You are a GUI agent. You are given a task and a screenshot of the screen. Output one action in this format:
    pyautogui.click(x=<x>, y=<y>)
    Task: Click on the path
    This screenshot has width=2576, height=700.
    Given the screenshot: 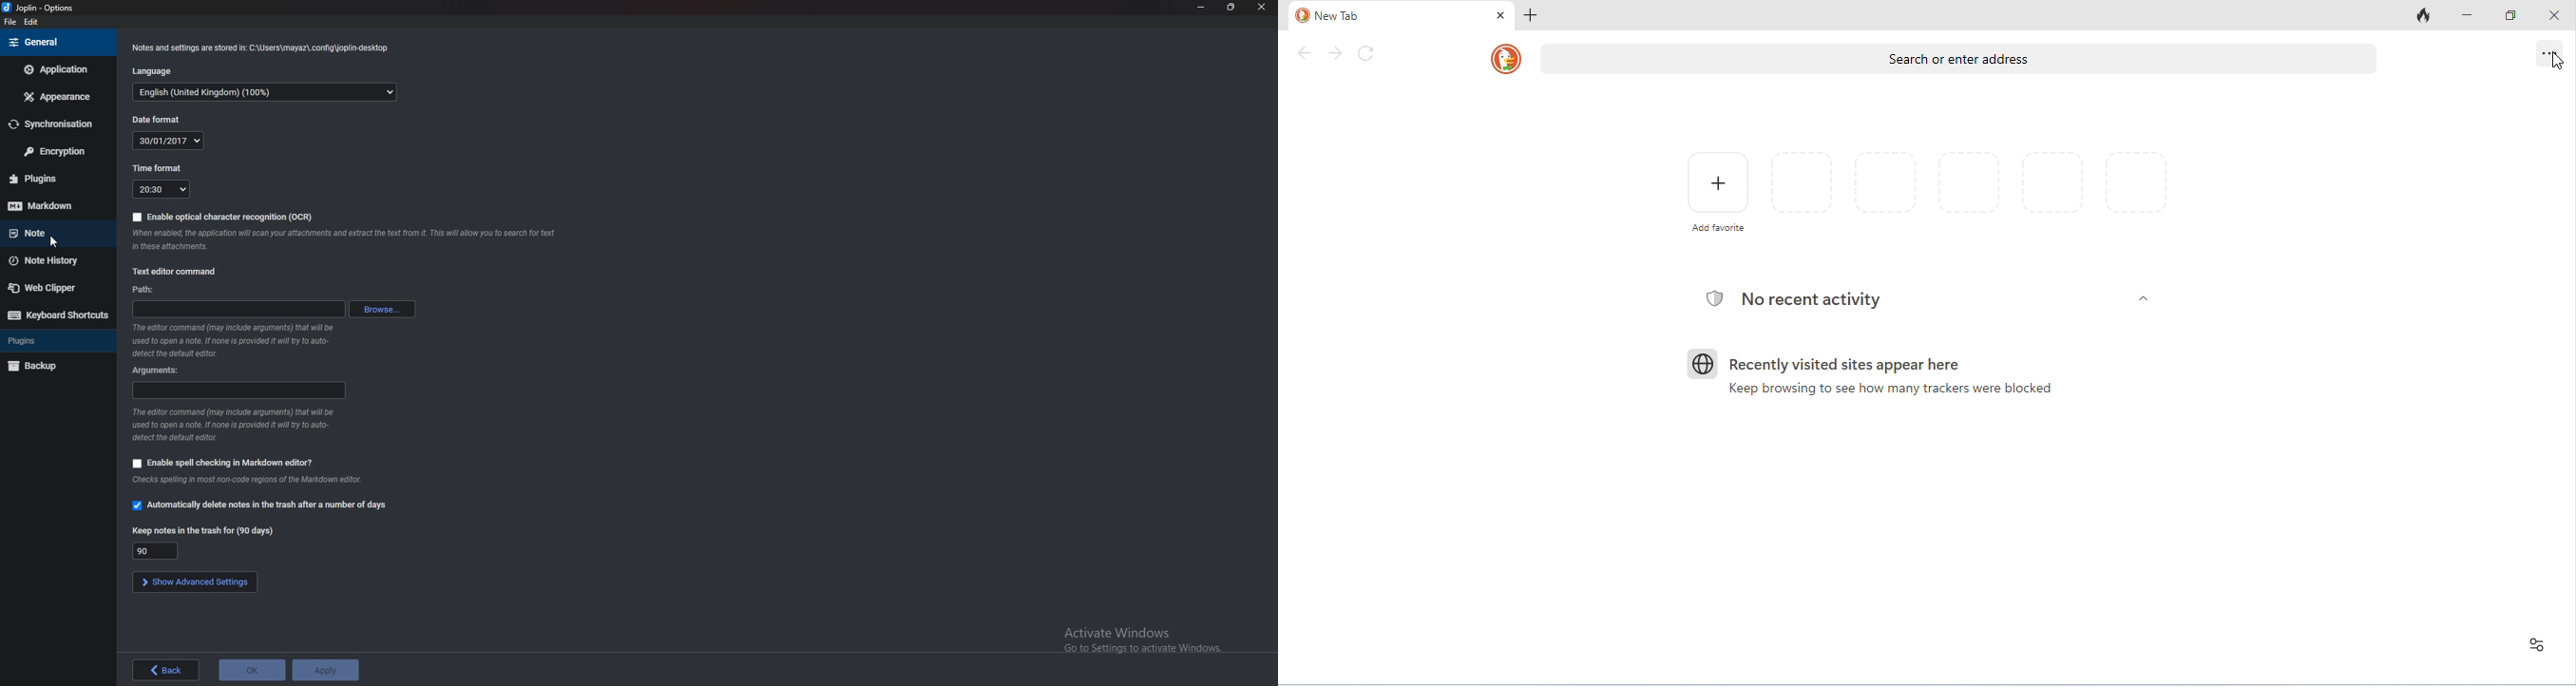 What is the action you would take?
    pyautogui.click(x=147, y=289)
    